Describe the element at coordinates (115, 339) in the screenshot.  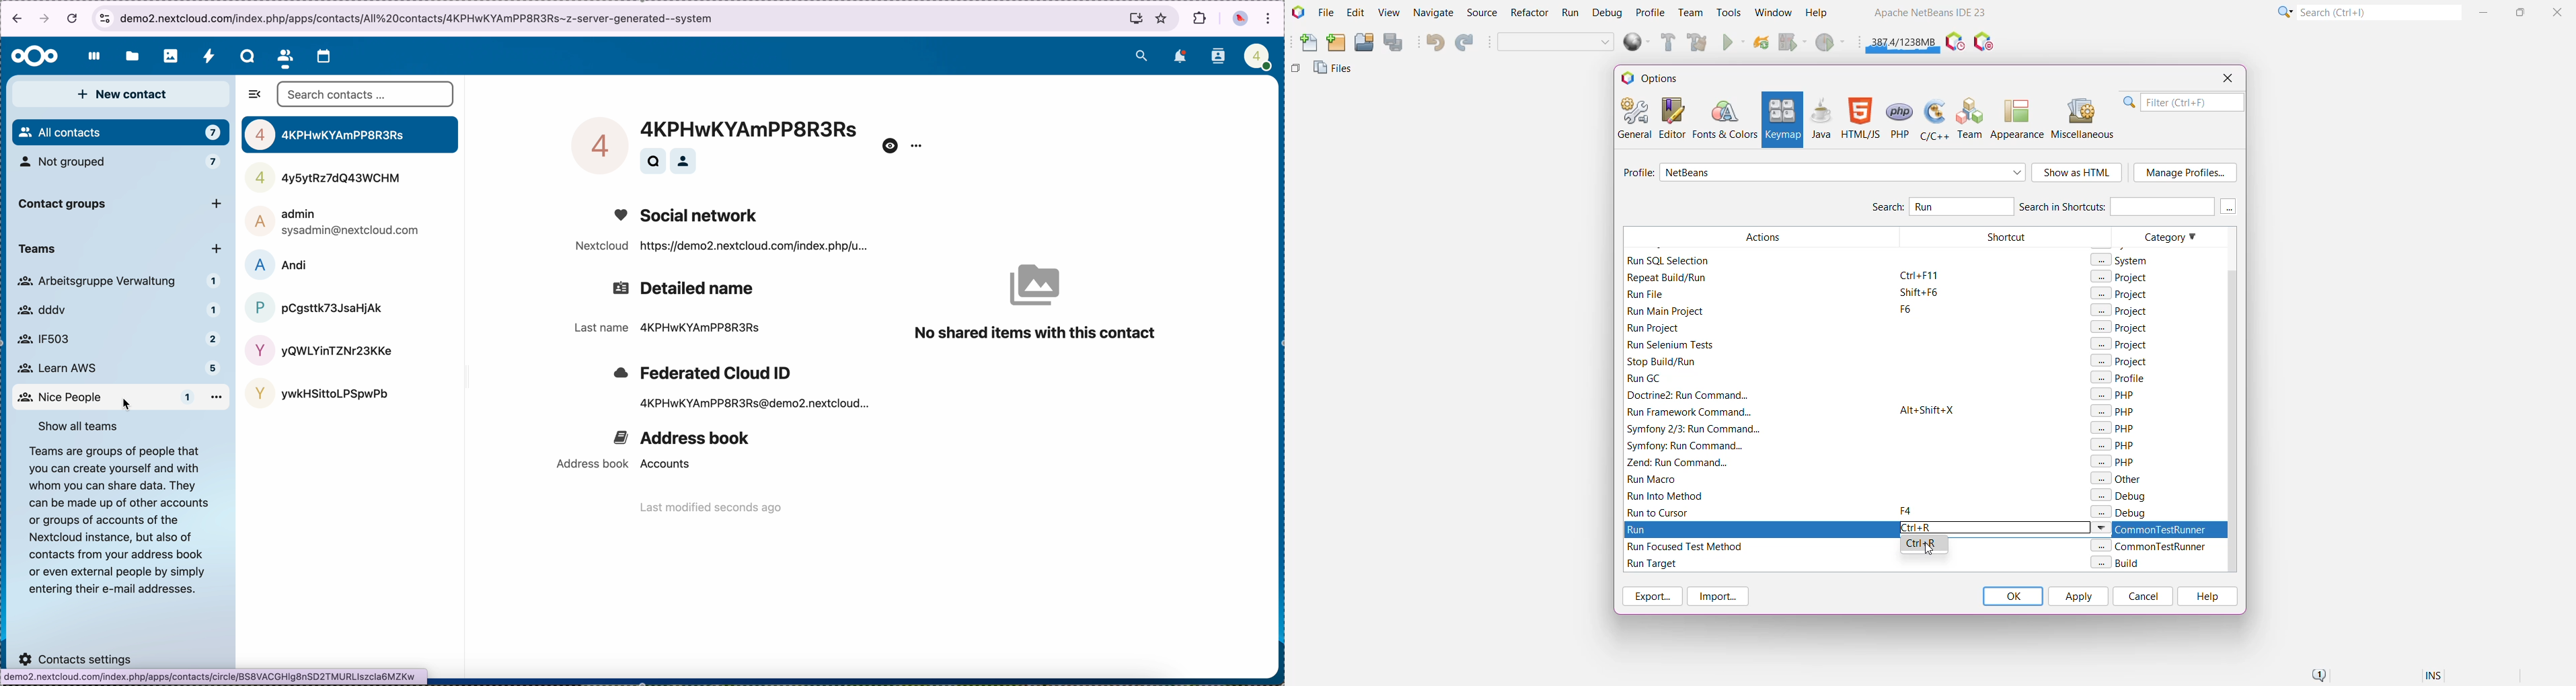
I see `IF503` at that location.